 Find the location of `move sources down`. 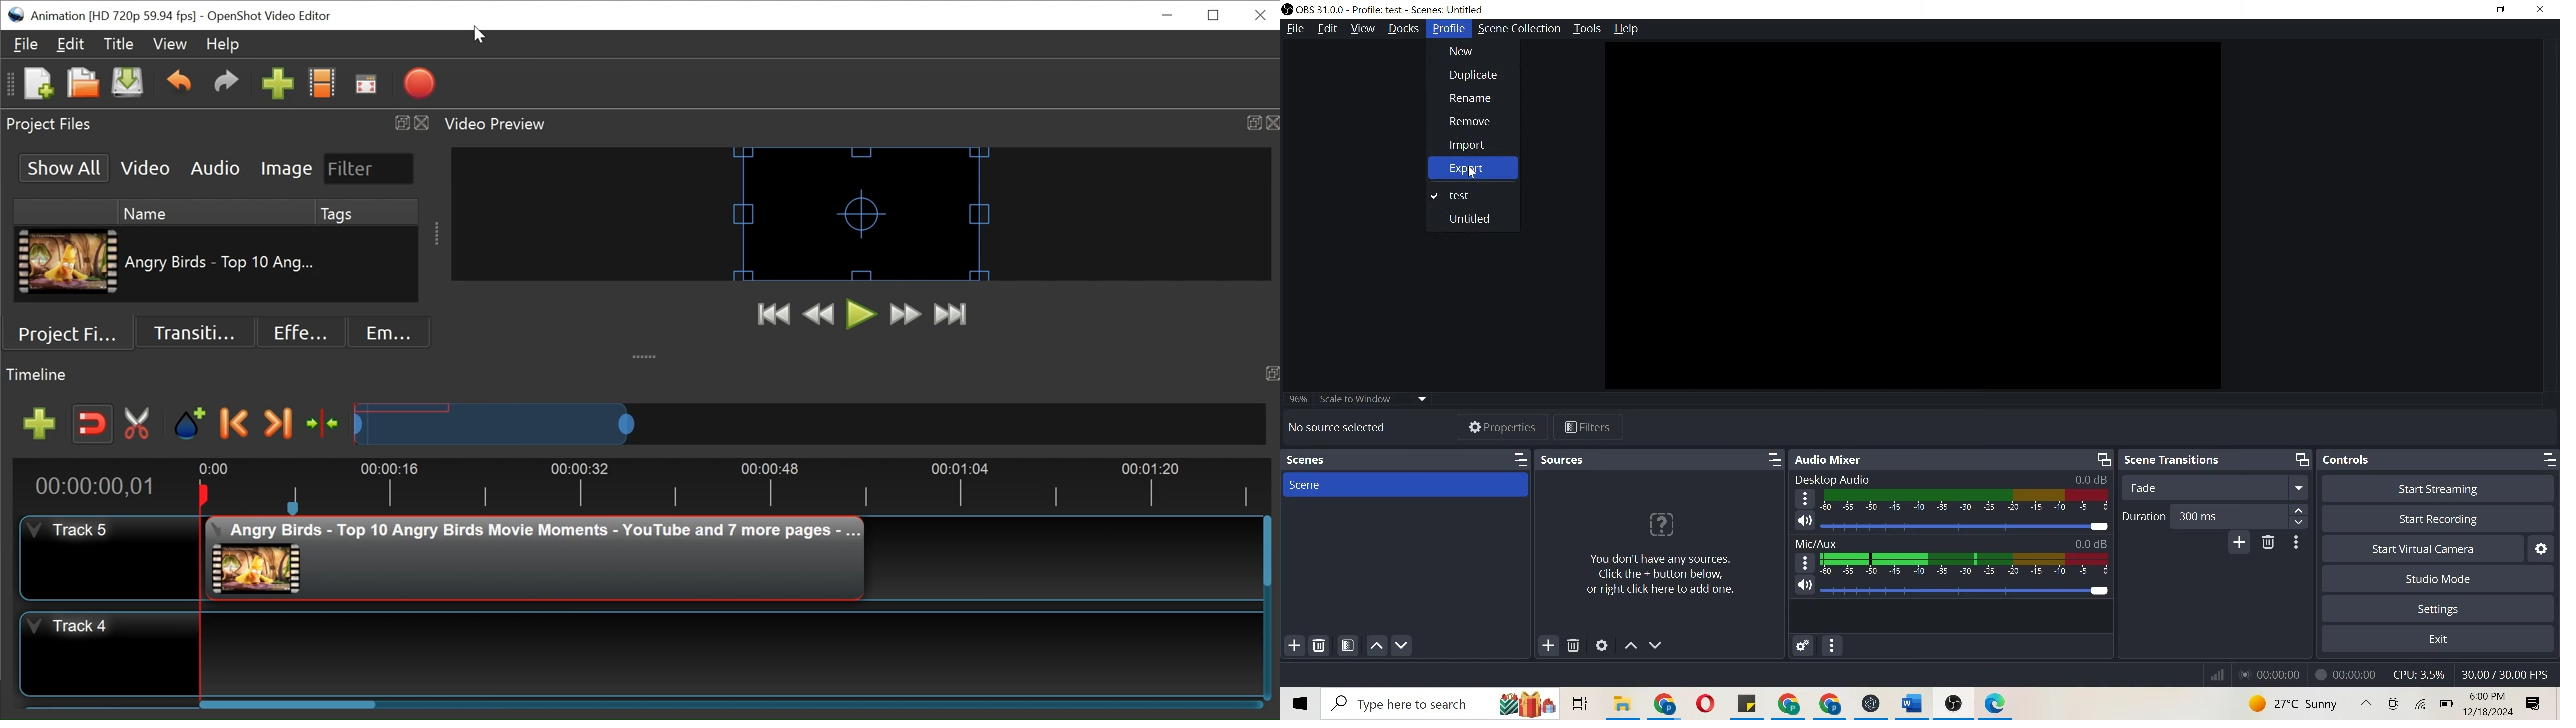

move sources down is located at coordinates (1660, 642).